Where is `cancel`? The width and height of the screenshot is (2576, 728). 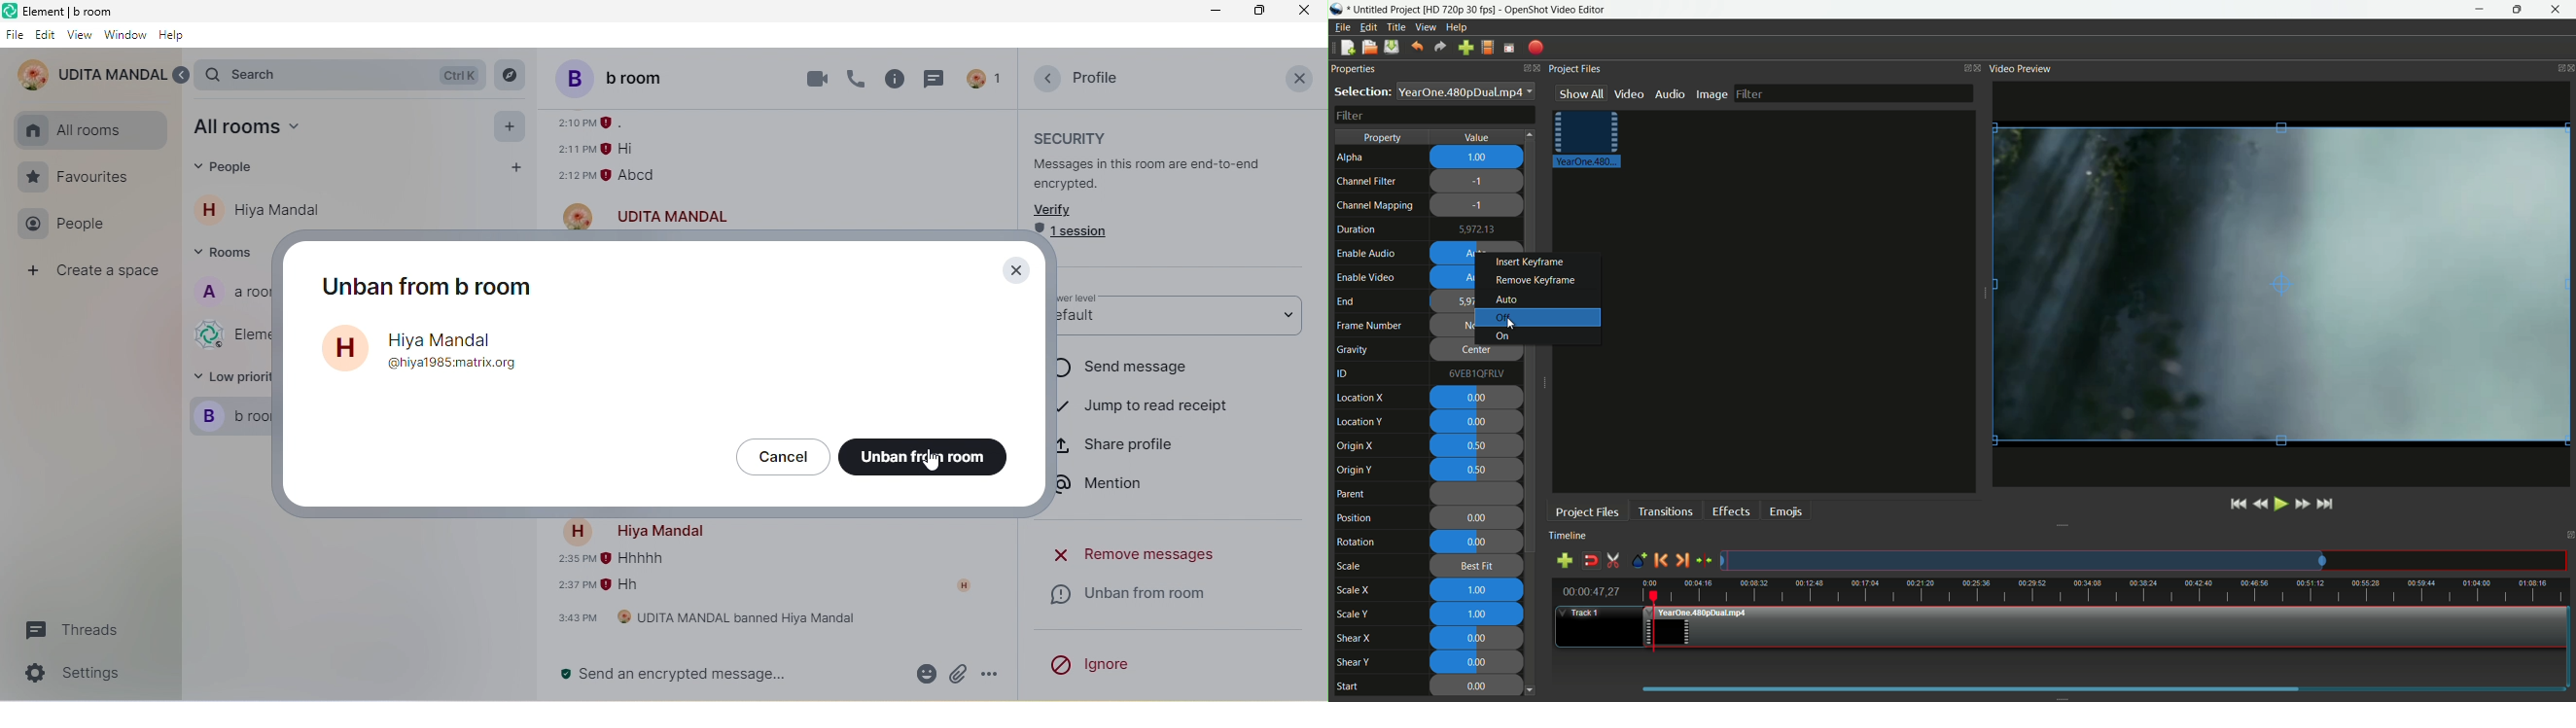
cancel is located at coordinates (782, 457).